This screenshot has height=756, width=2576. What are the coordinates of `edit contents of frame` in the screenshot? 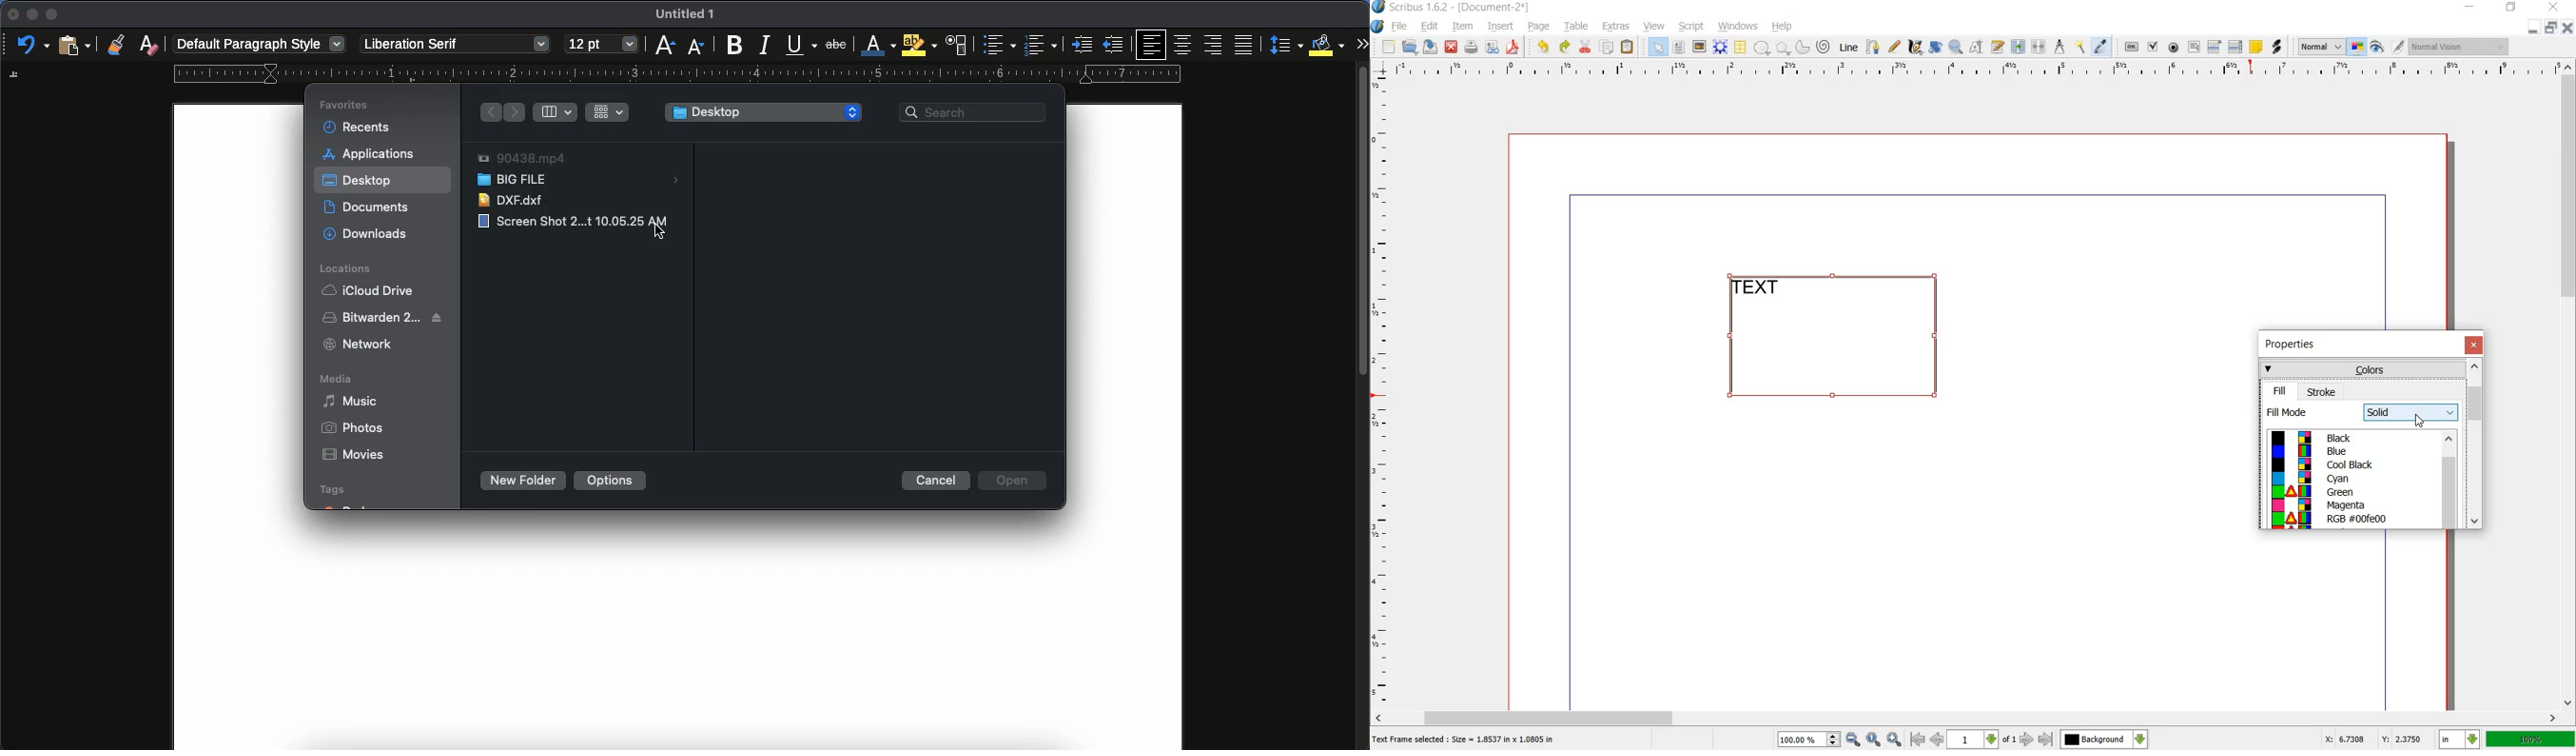 It's located at (1977, 47).